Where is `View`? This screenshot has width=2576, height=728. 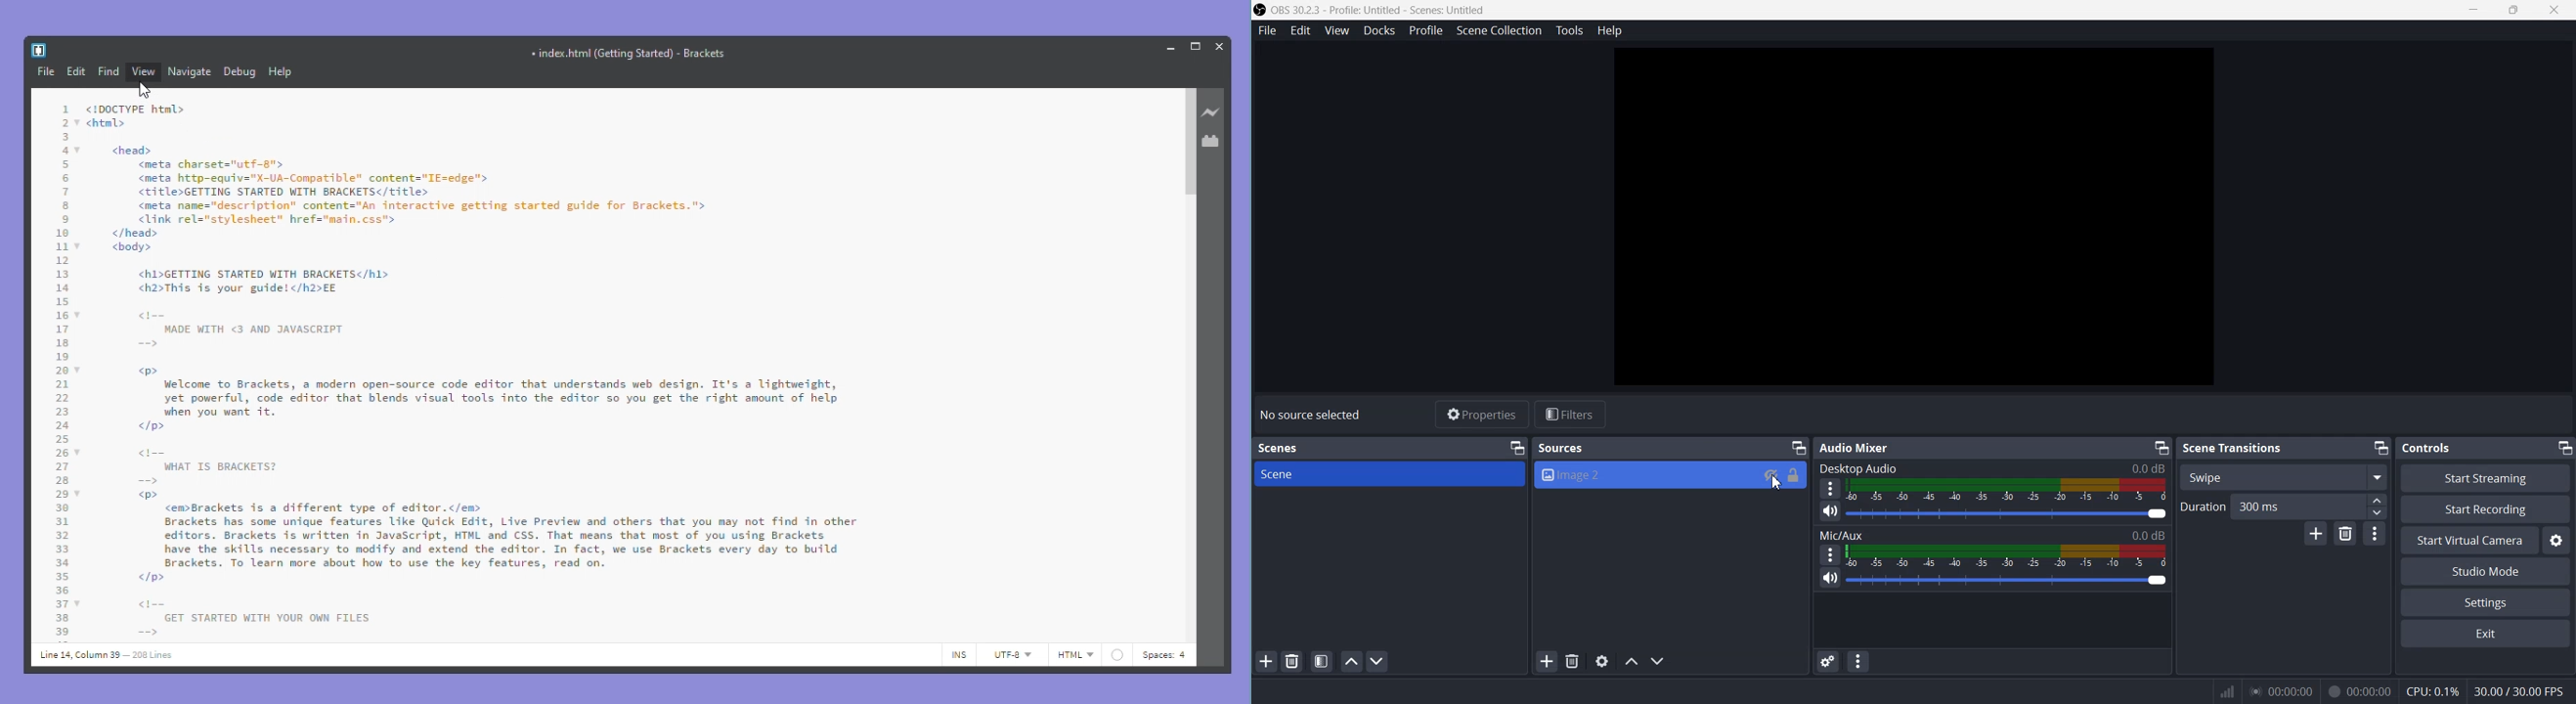 View is located at coordinates (1336, 30).